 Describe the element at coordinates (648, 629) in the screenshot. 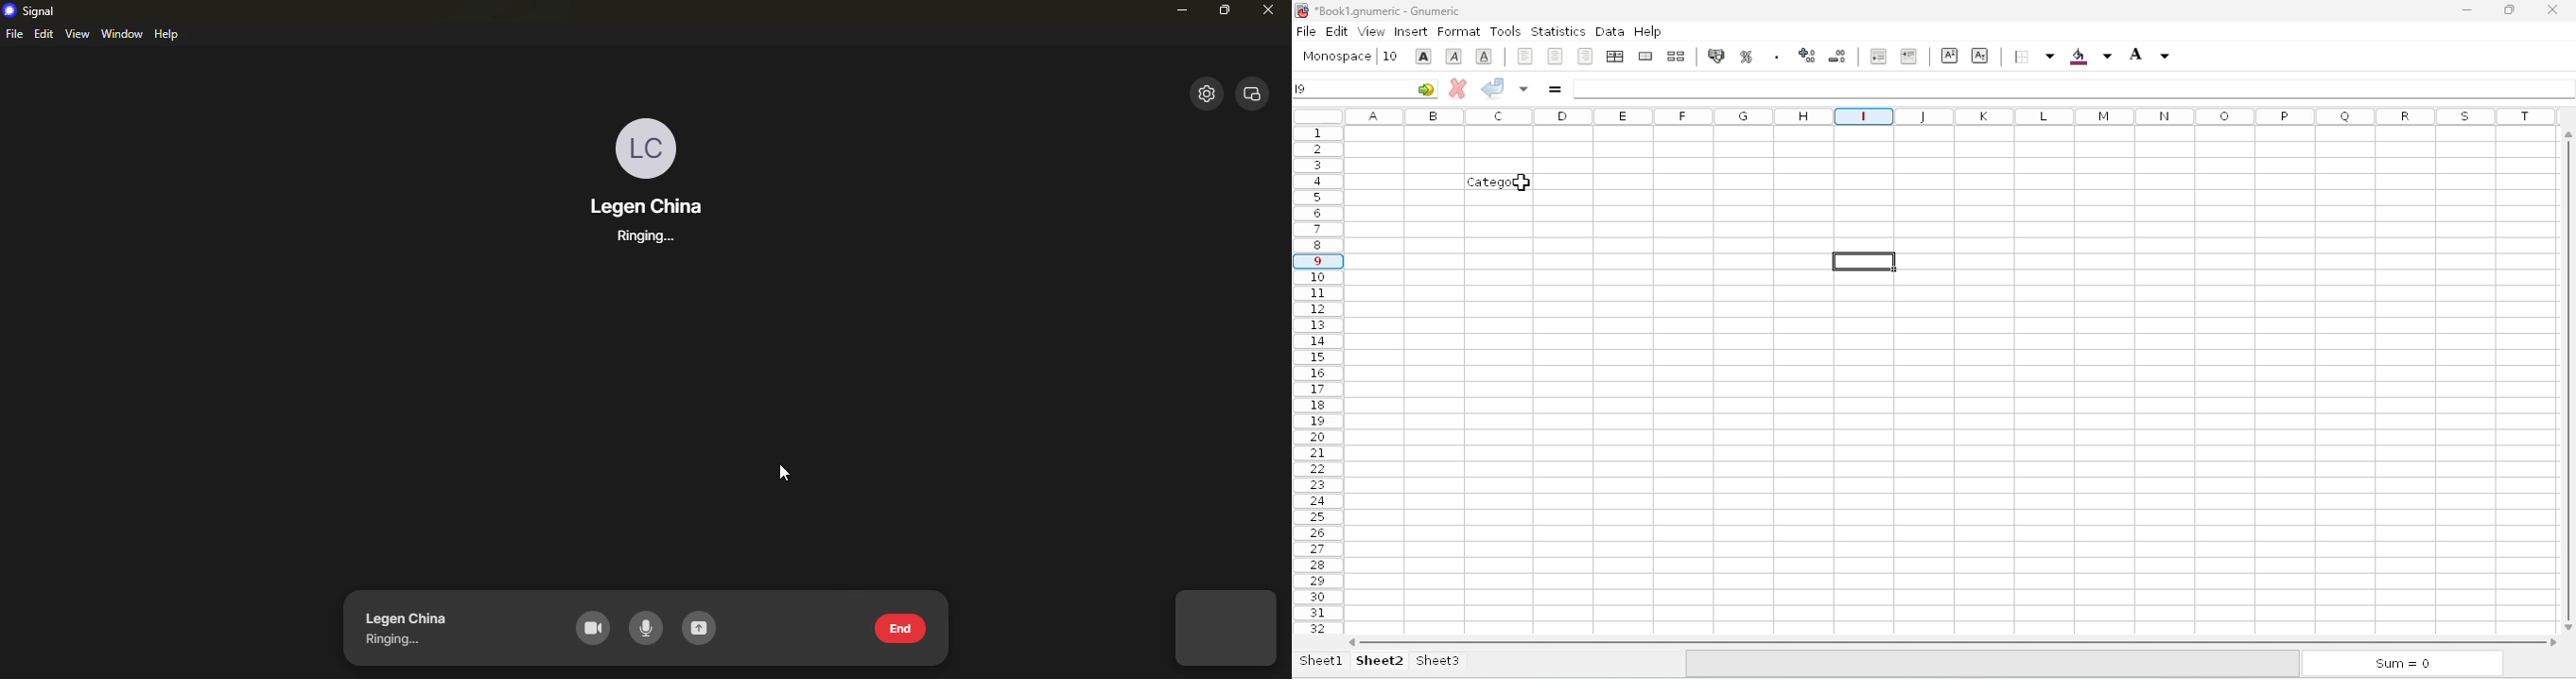

I see `audio` at that location.